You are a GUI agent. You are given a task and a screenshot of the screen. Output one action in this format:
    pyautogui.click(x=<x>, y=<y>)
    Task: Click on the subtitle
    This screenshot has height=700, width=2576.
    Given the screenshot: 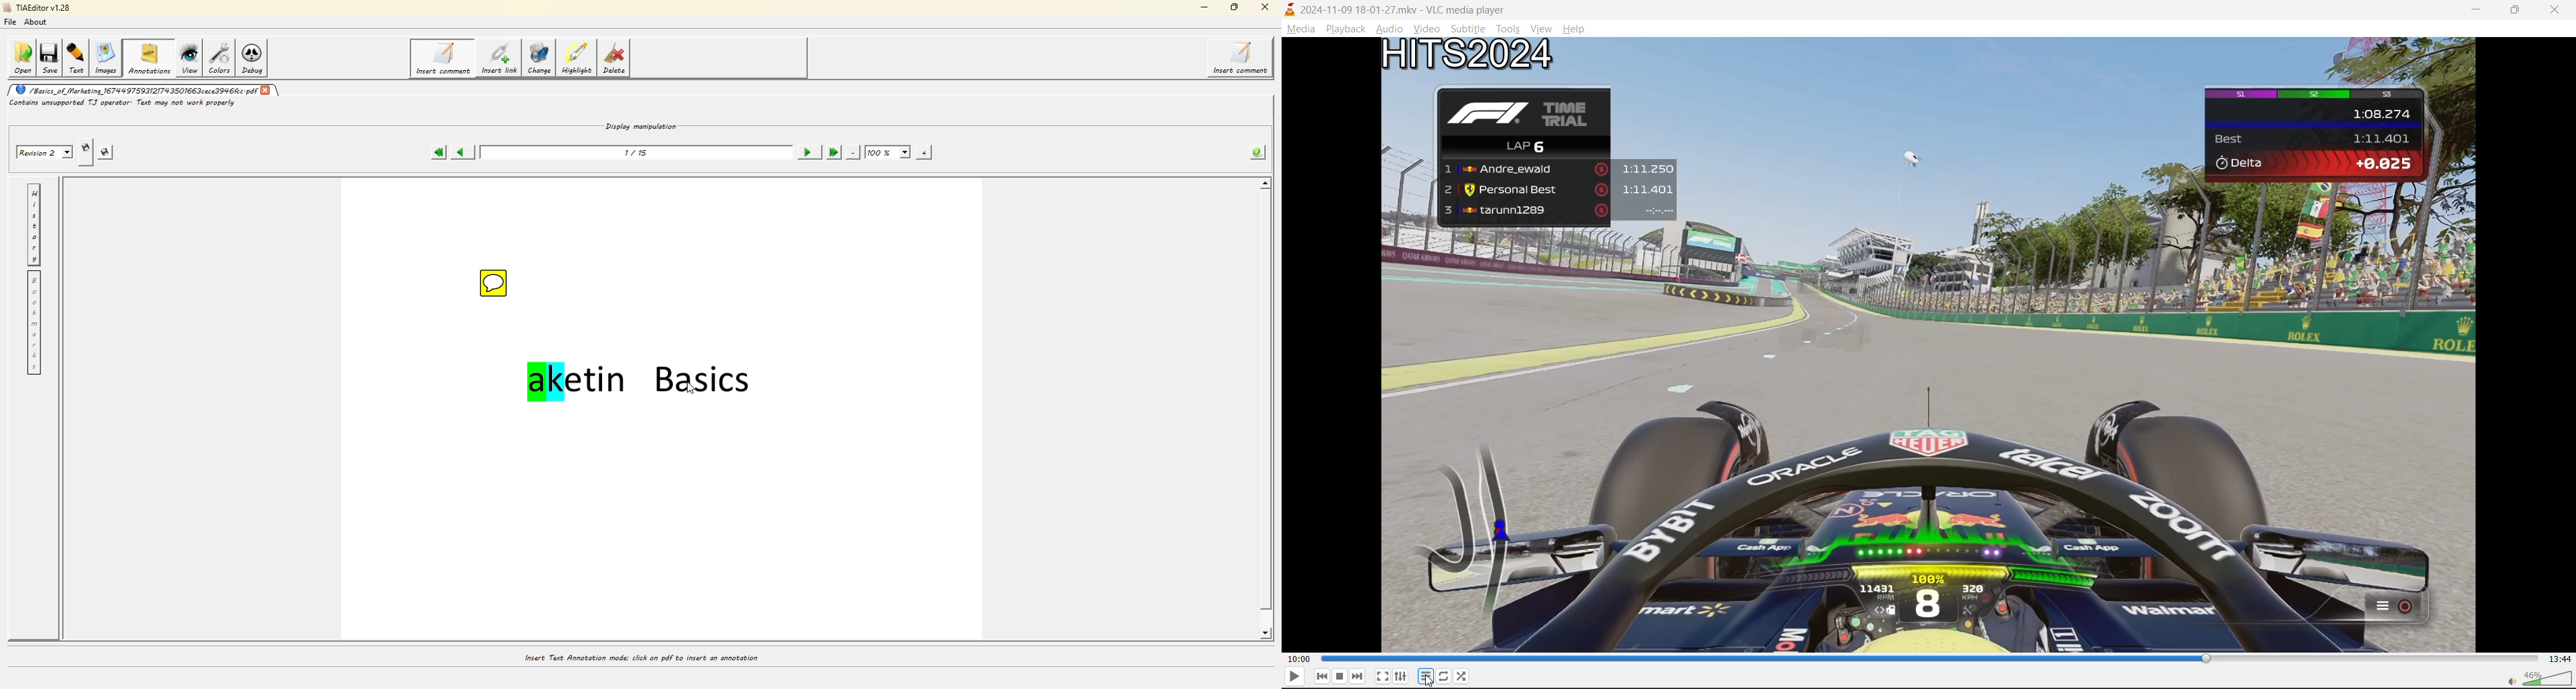 What is the action you would take?
    pyautogui.click(x=1468, y=28)
    